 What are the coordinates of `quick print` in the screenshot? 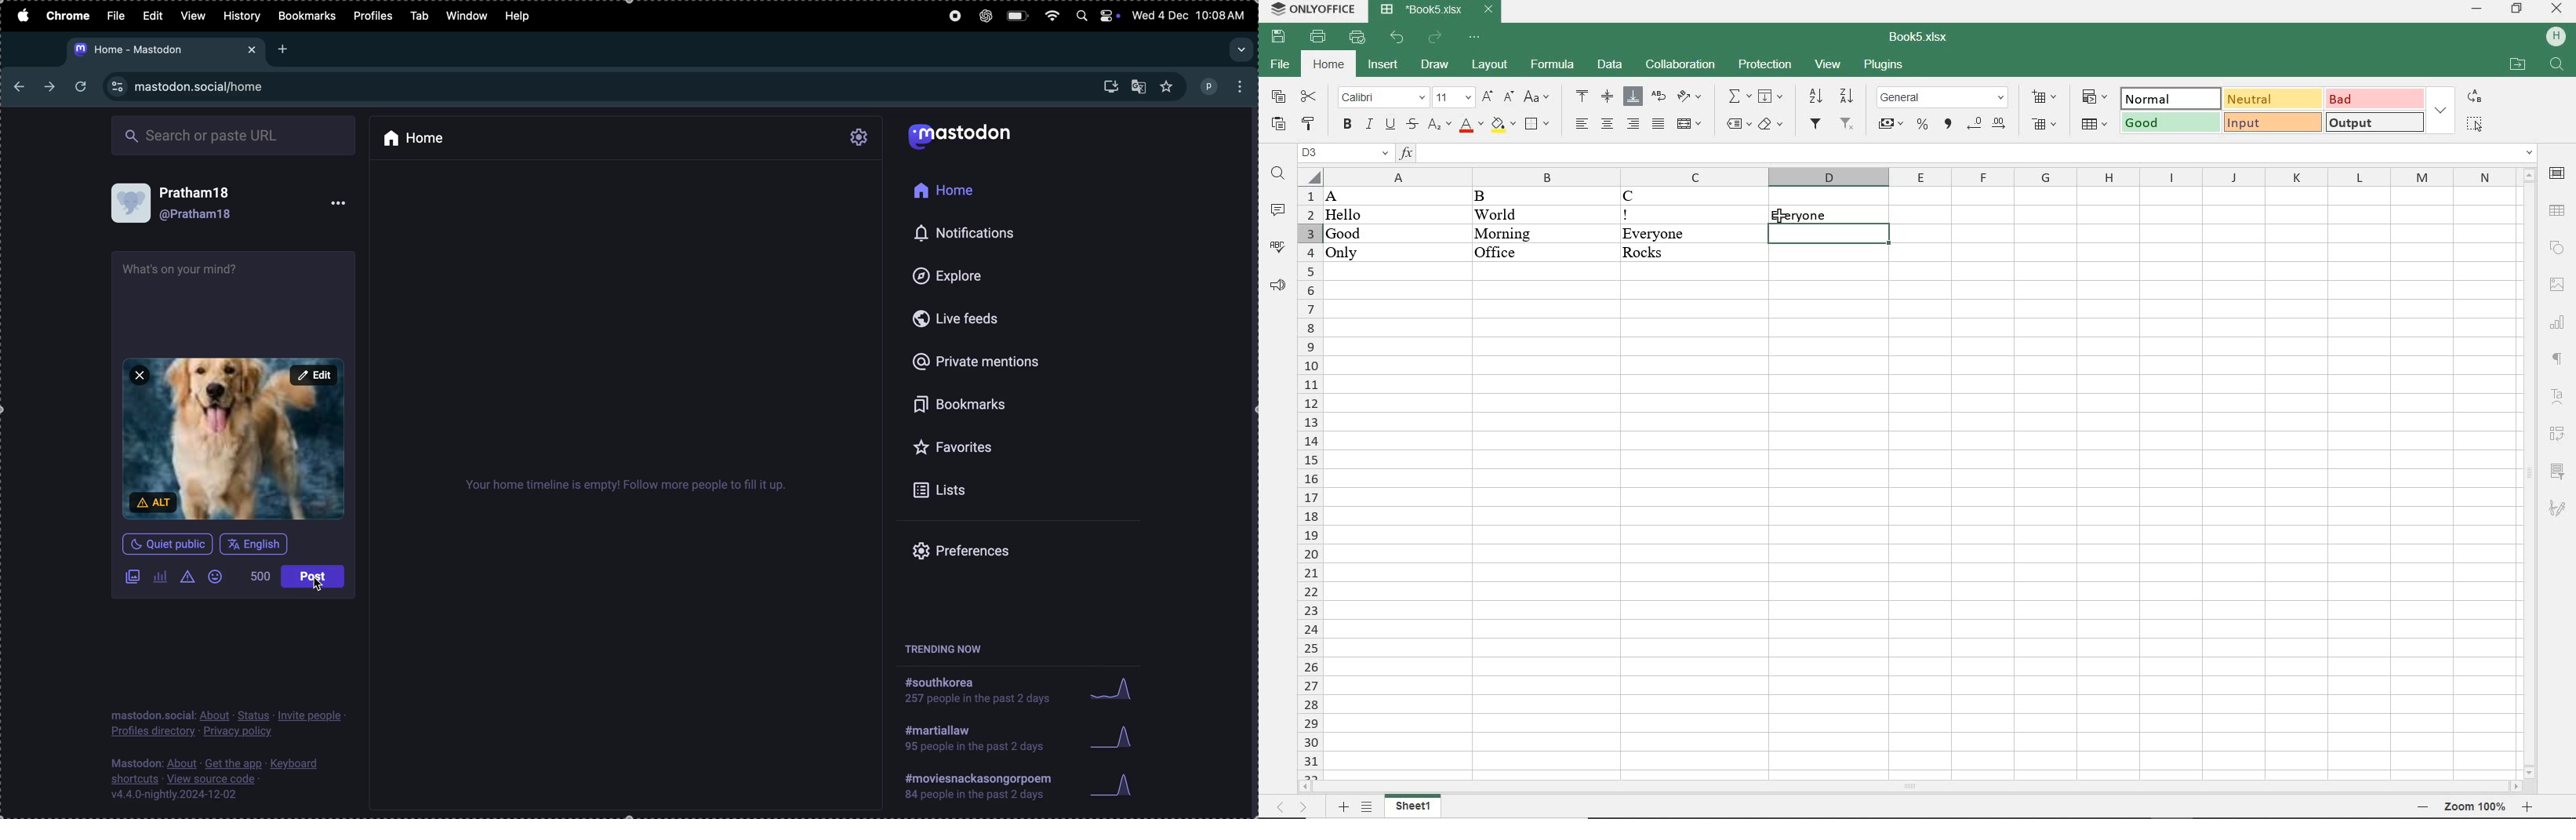 It's located at (1358, 38).